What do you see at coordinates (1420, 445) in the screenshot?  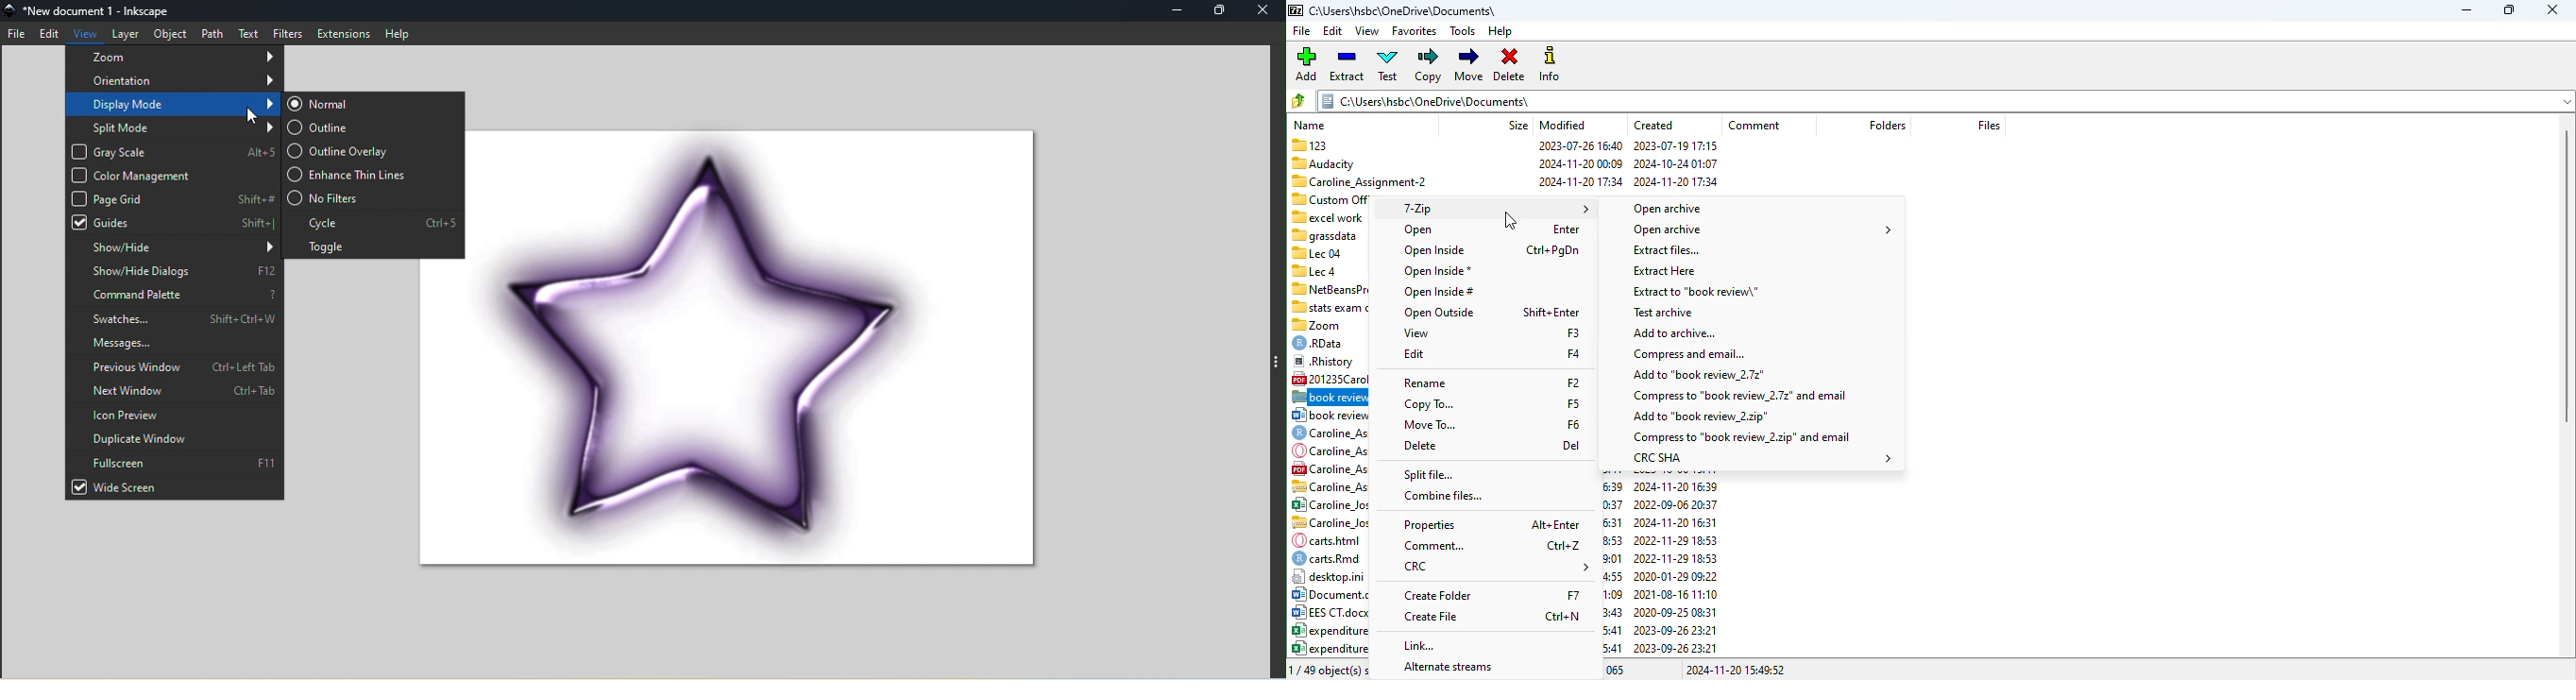 I see `delete` at bounding box center [1420, 445].